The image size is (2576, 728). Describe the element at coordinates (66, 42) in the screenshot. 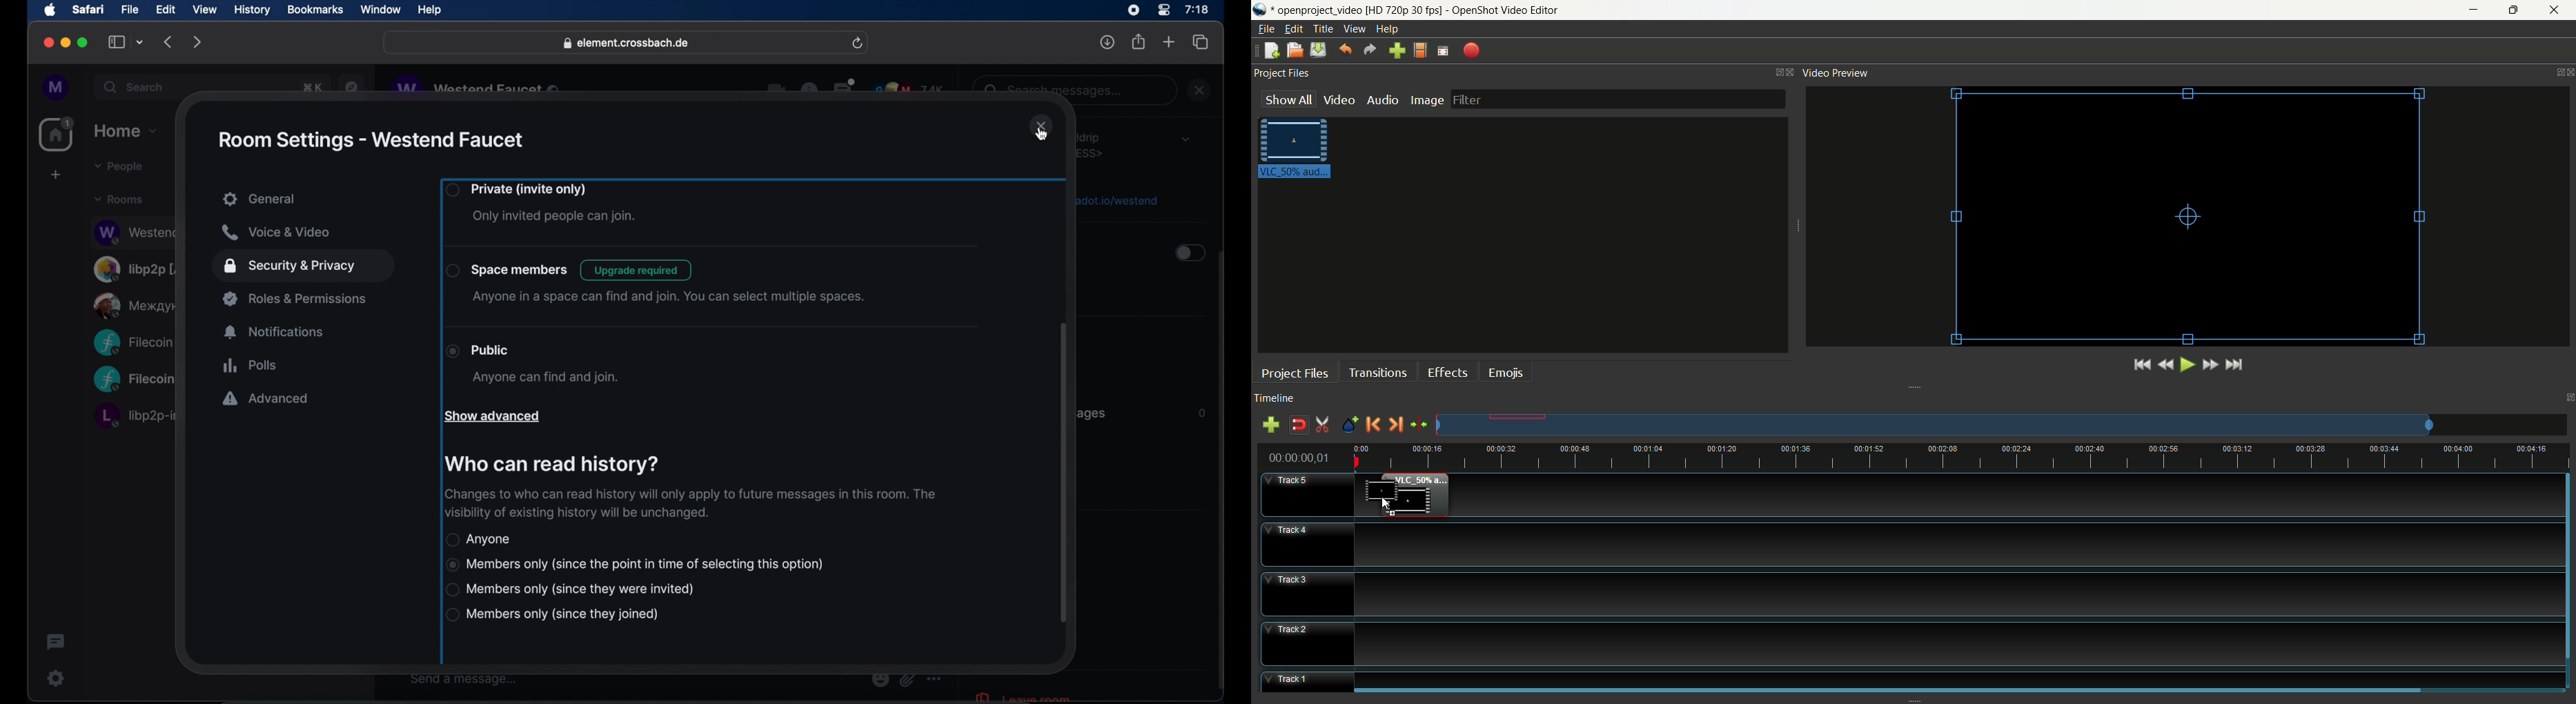

I see `minimize` at that location.